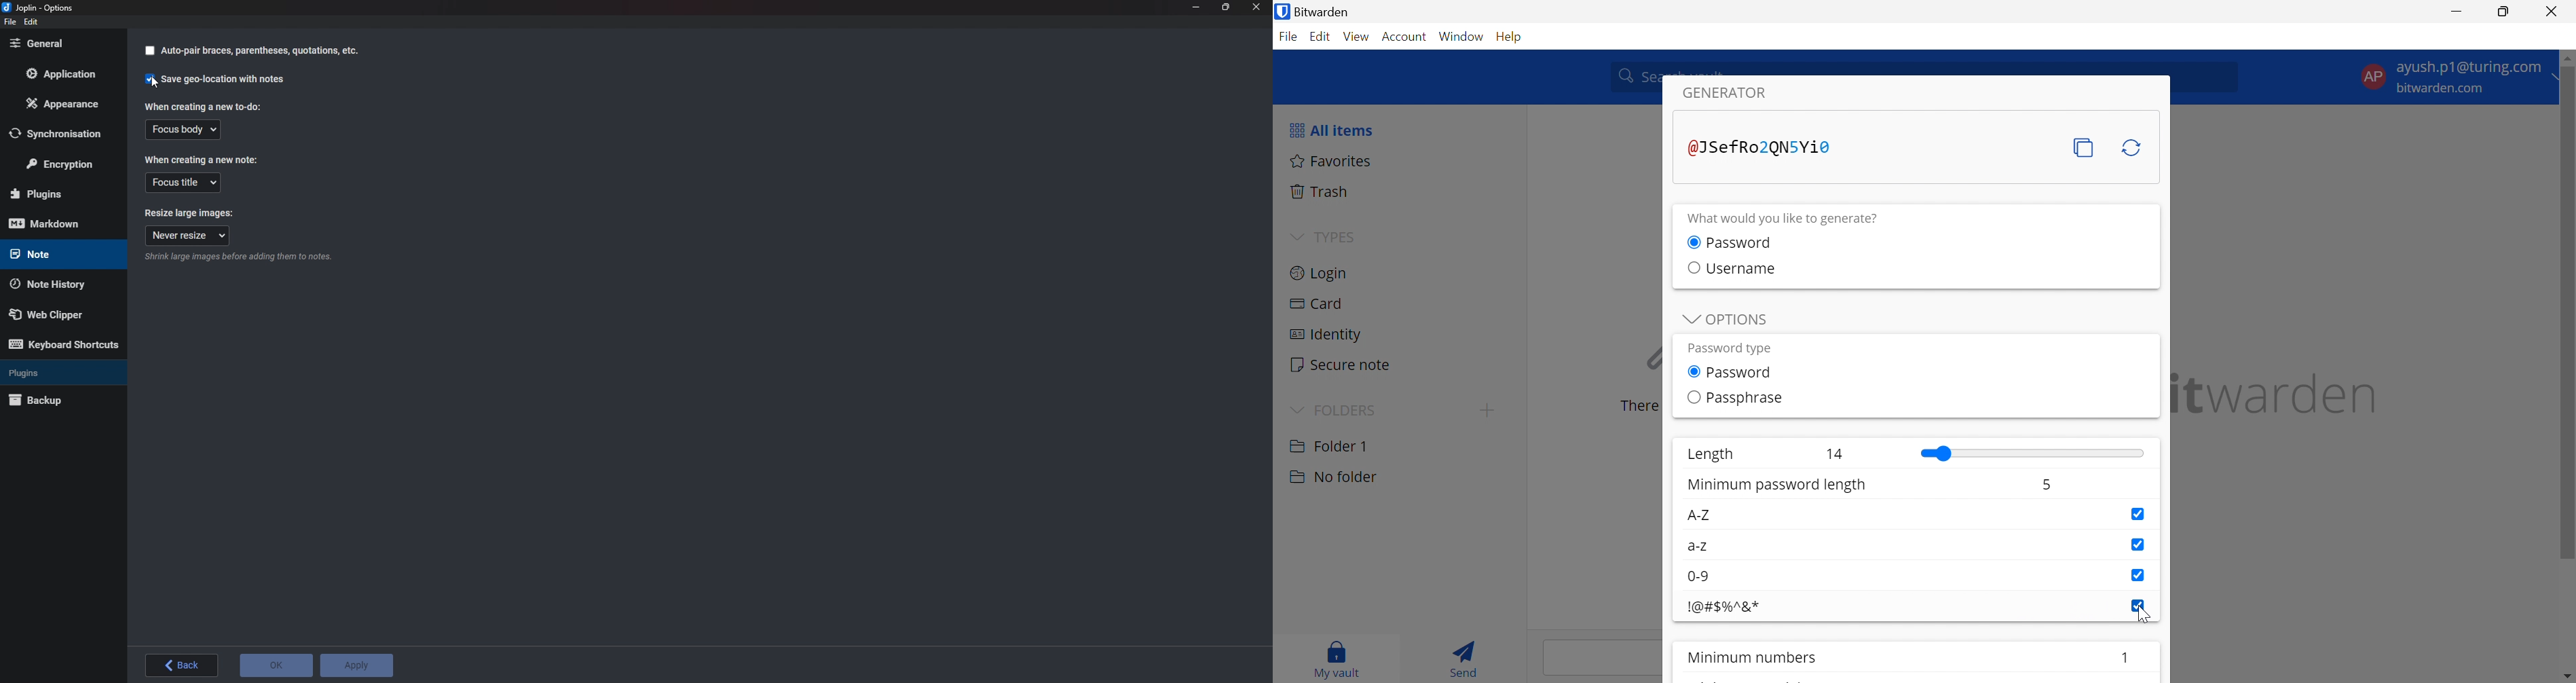  I want to click on move up, so click(2568, 58).